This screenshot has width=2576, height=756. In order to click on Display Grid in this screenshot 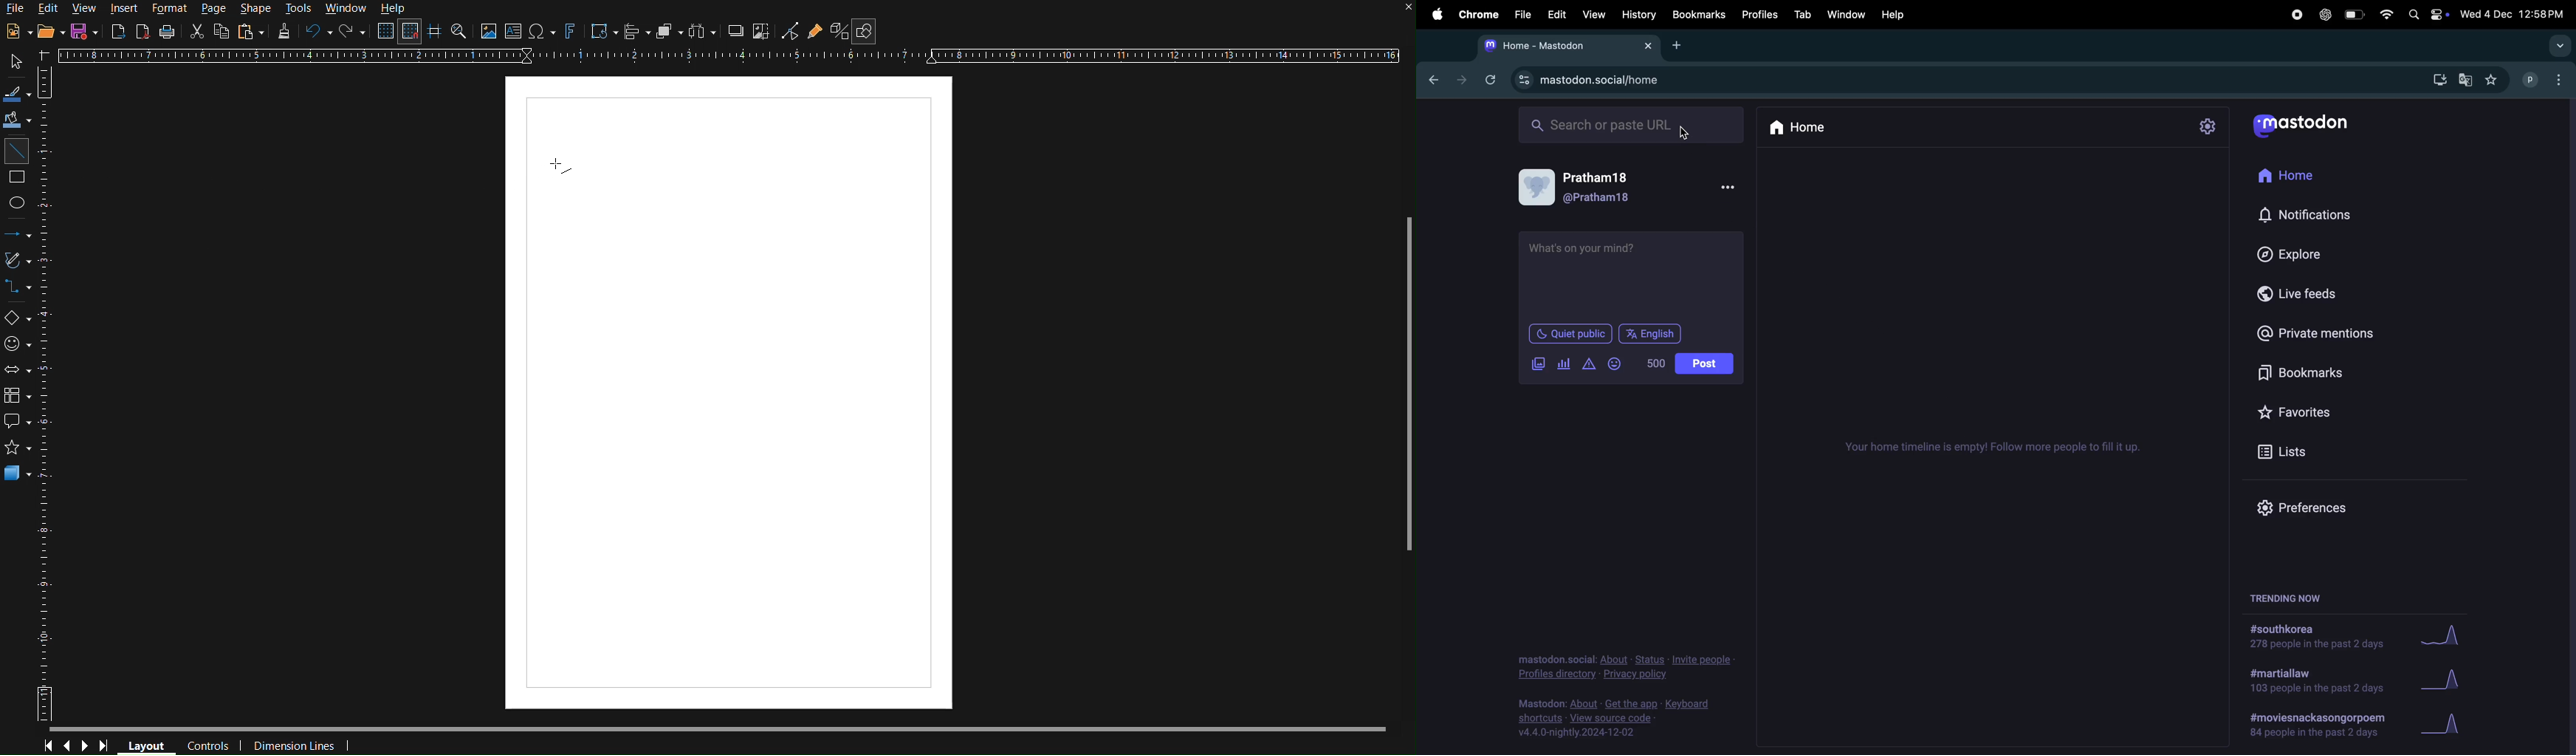, I will do `click(384, 31)`.